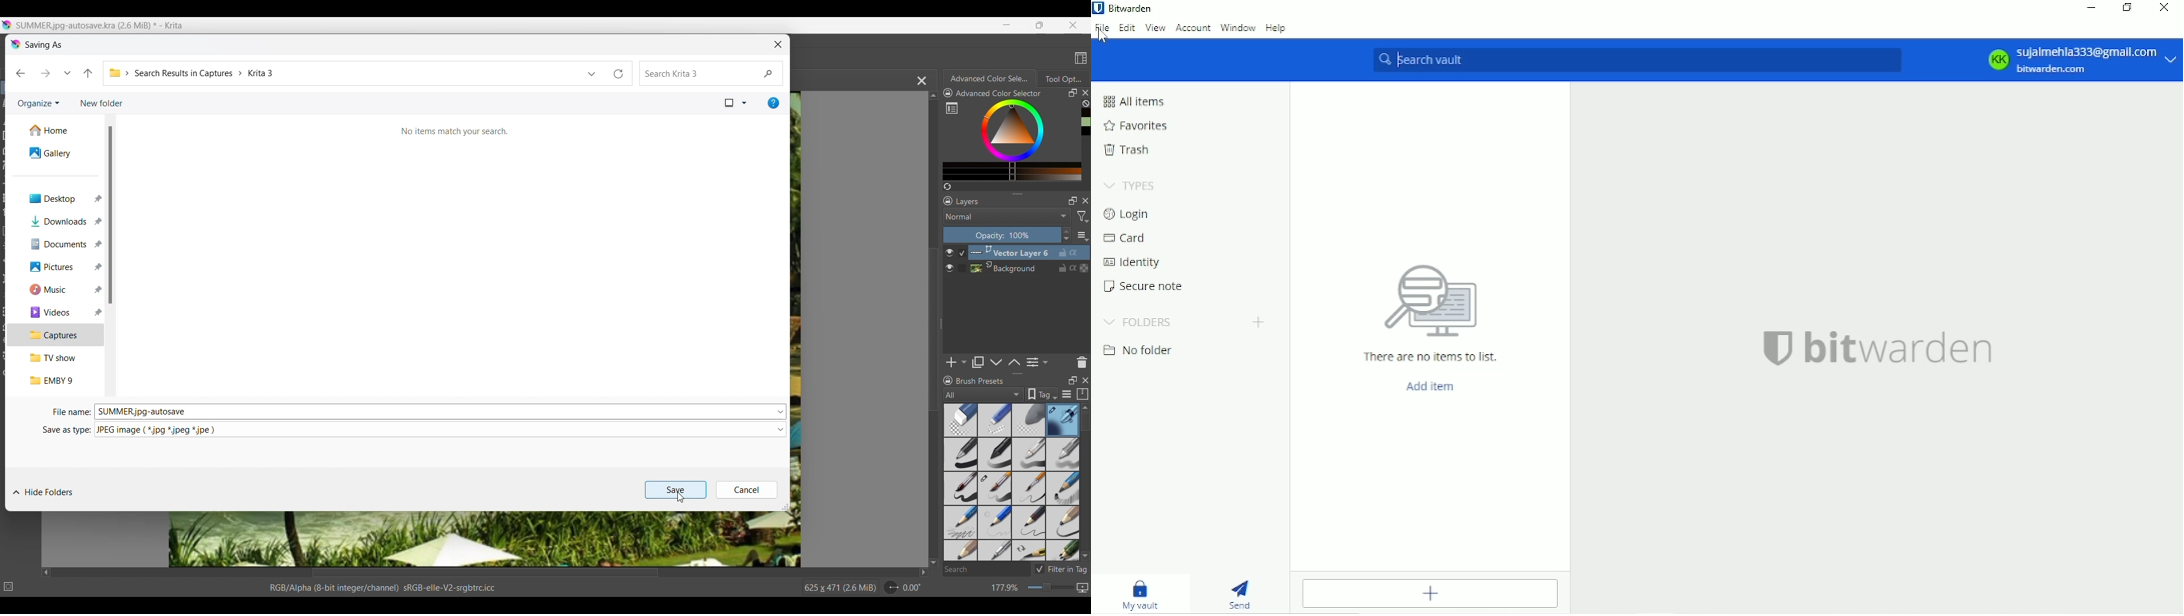 The width and height of the screenshot is (2184, 616). What do you see at coordinates (1142, 595) in the screenshot?
I see `My vault` at bounding box center [1142, 595].